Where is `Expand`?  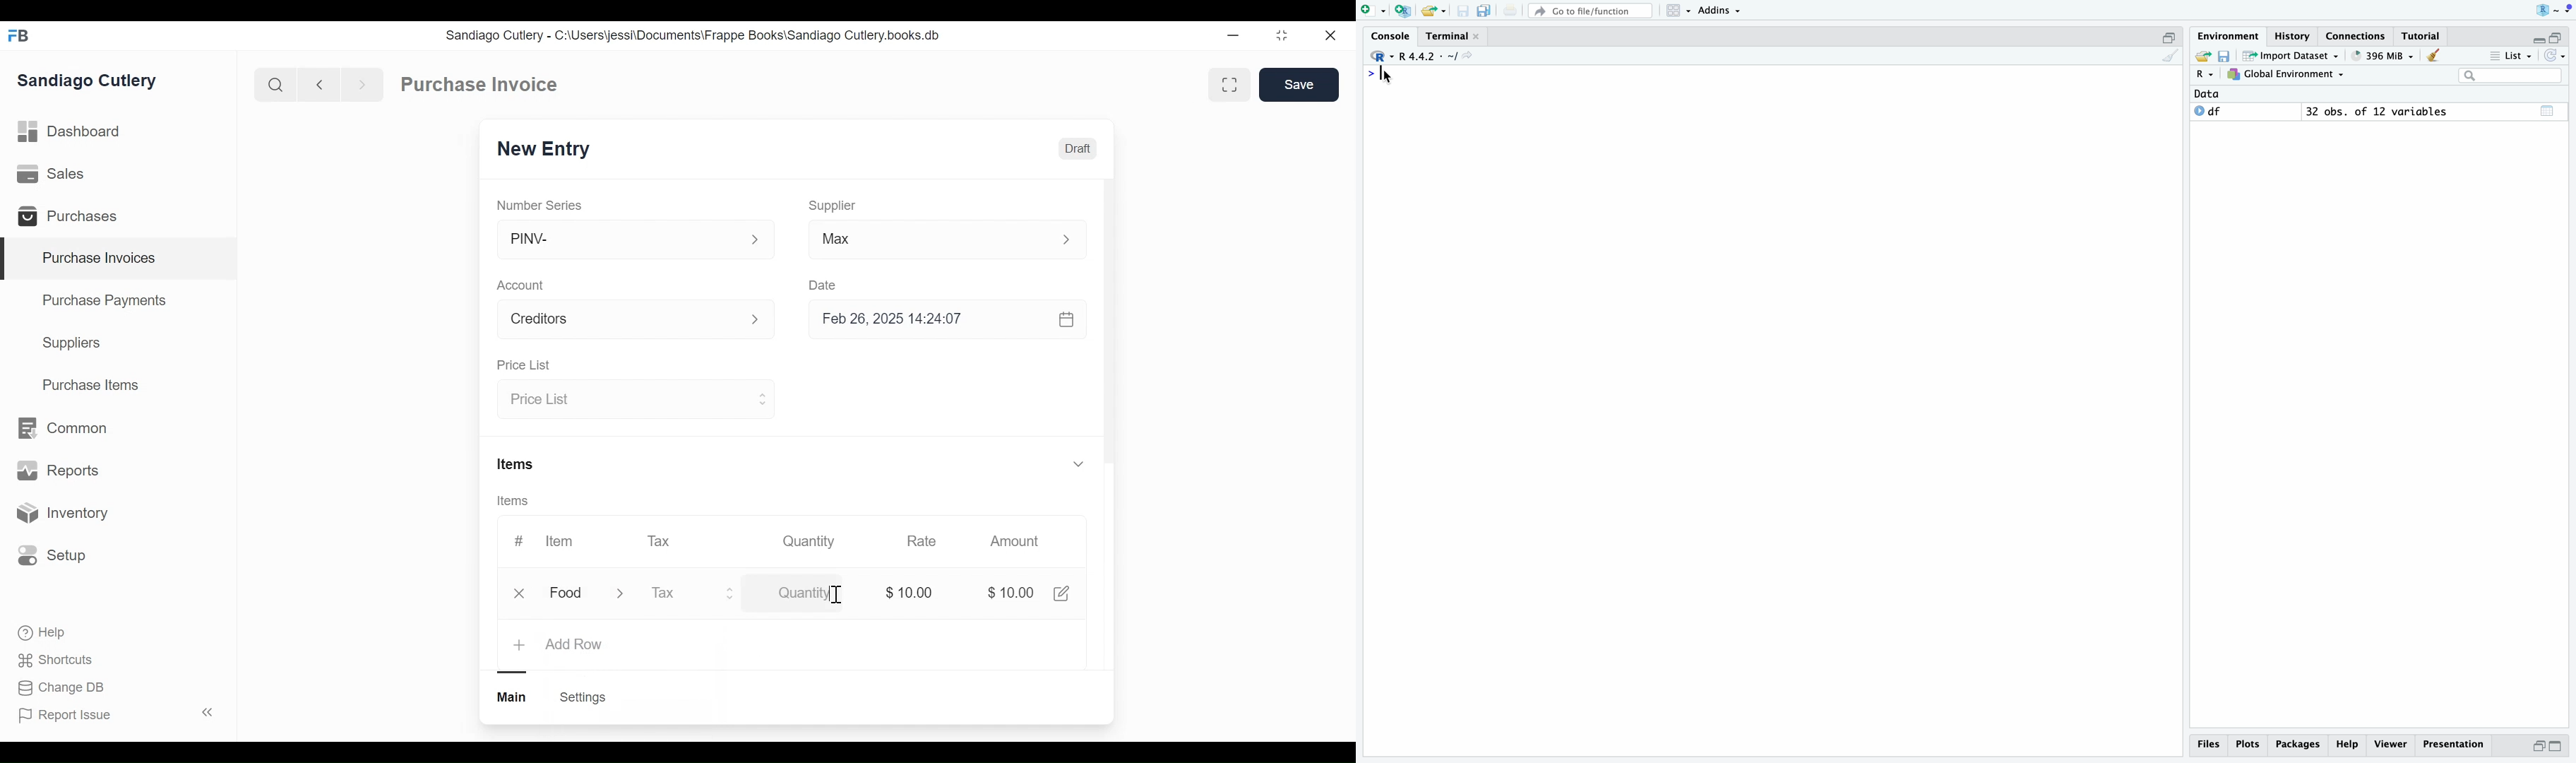 Expand is located at coordinates (731, 593).